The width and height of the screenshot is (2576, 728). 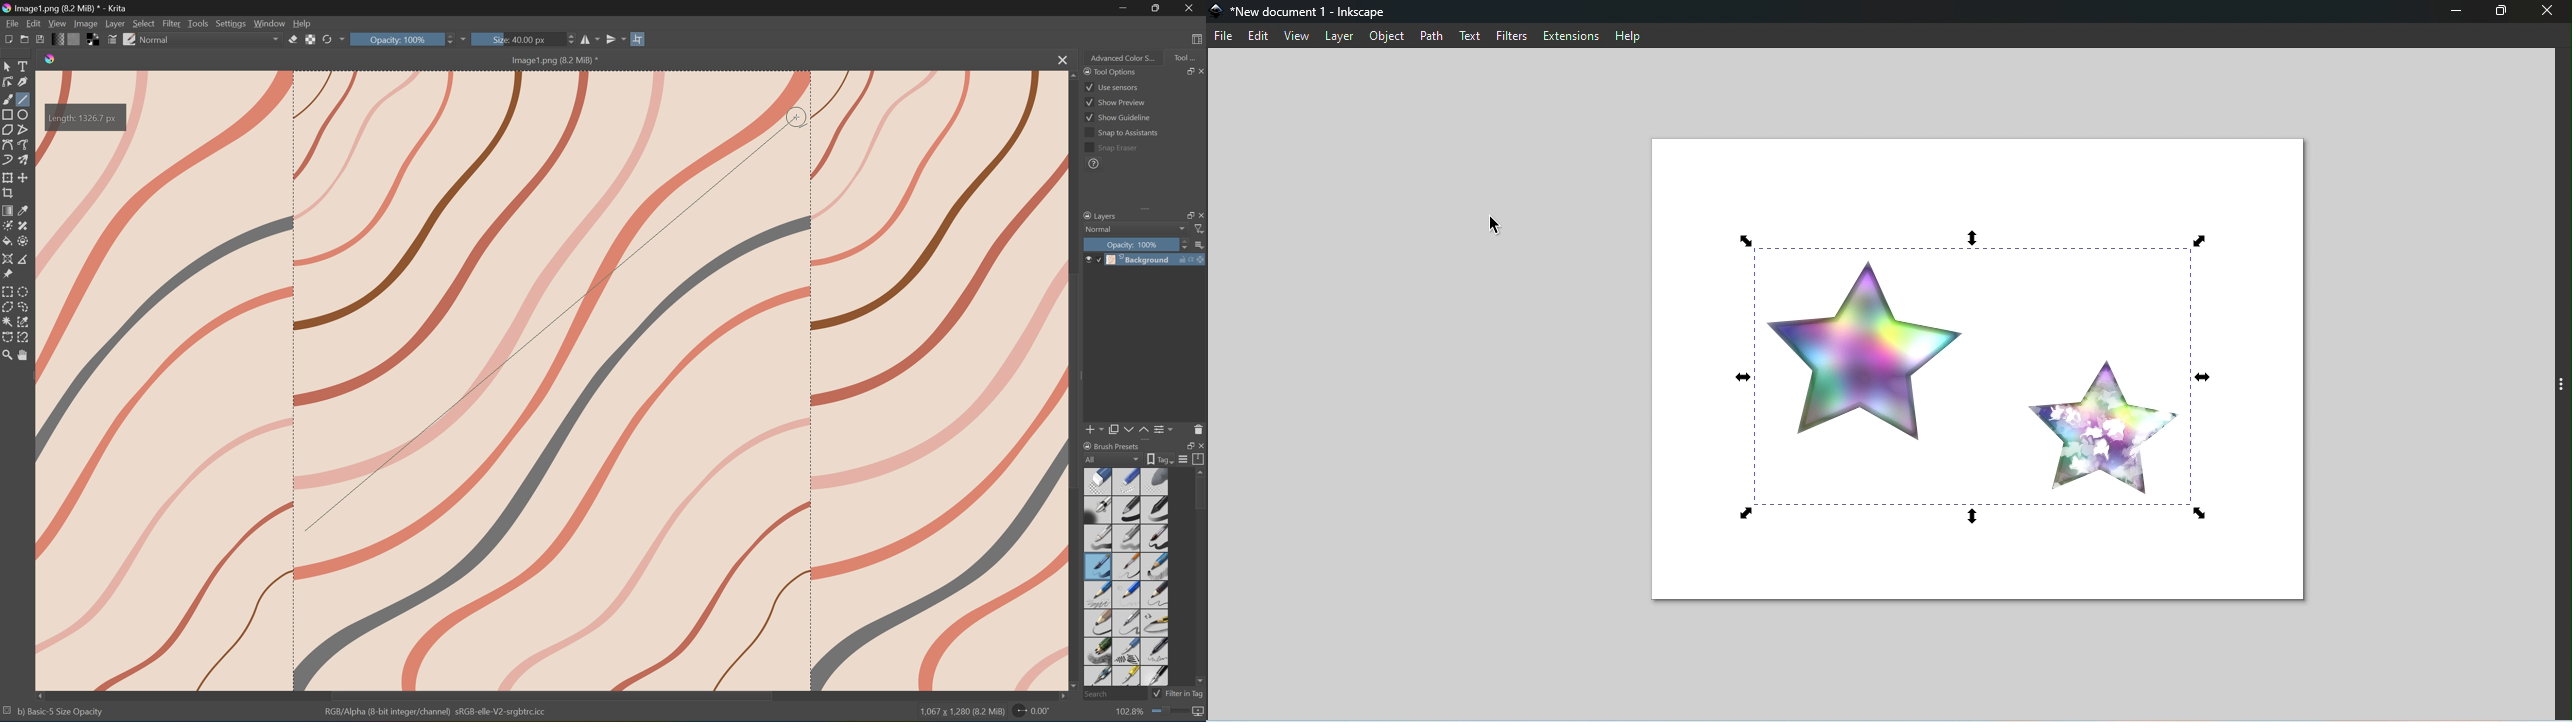 I want to click on Pan tool, so click(x=24, y=357).